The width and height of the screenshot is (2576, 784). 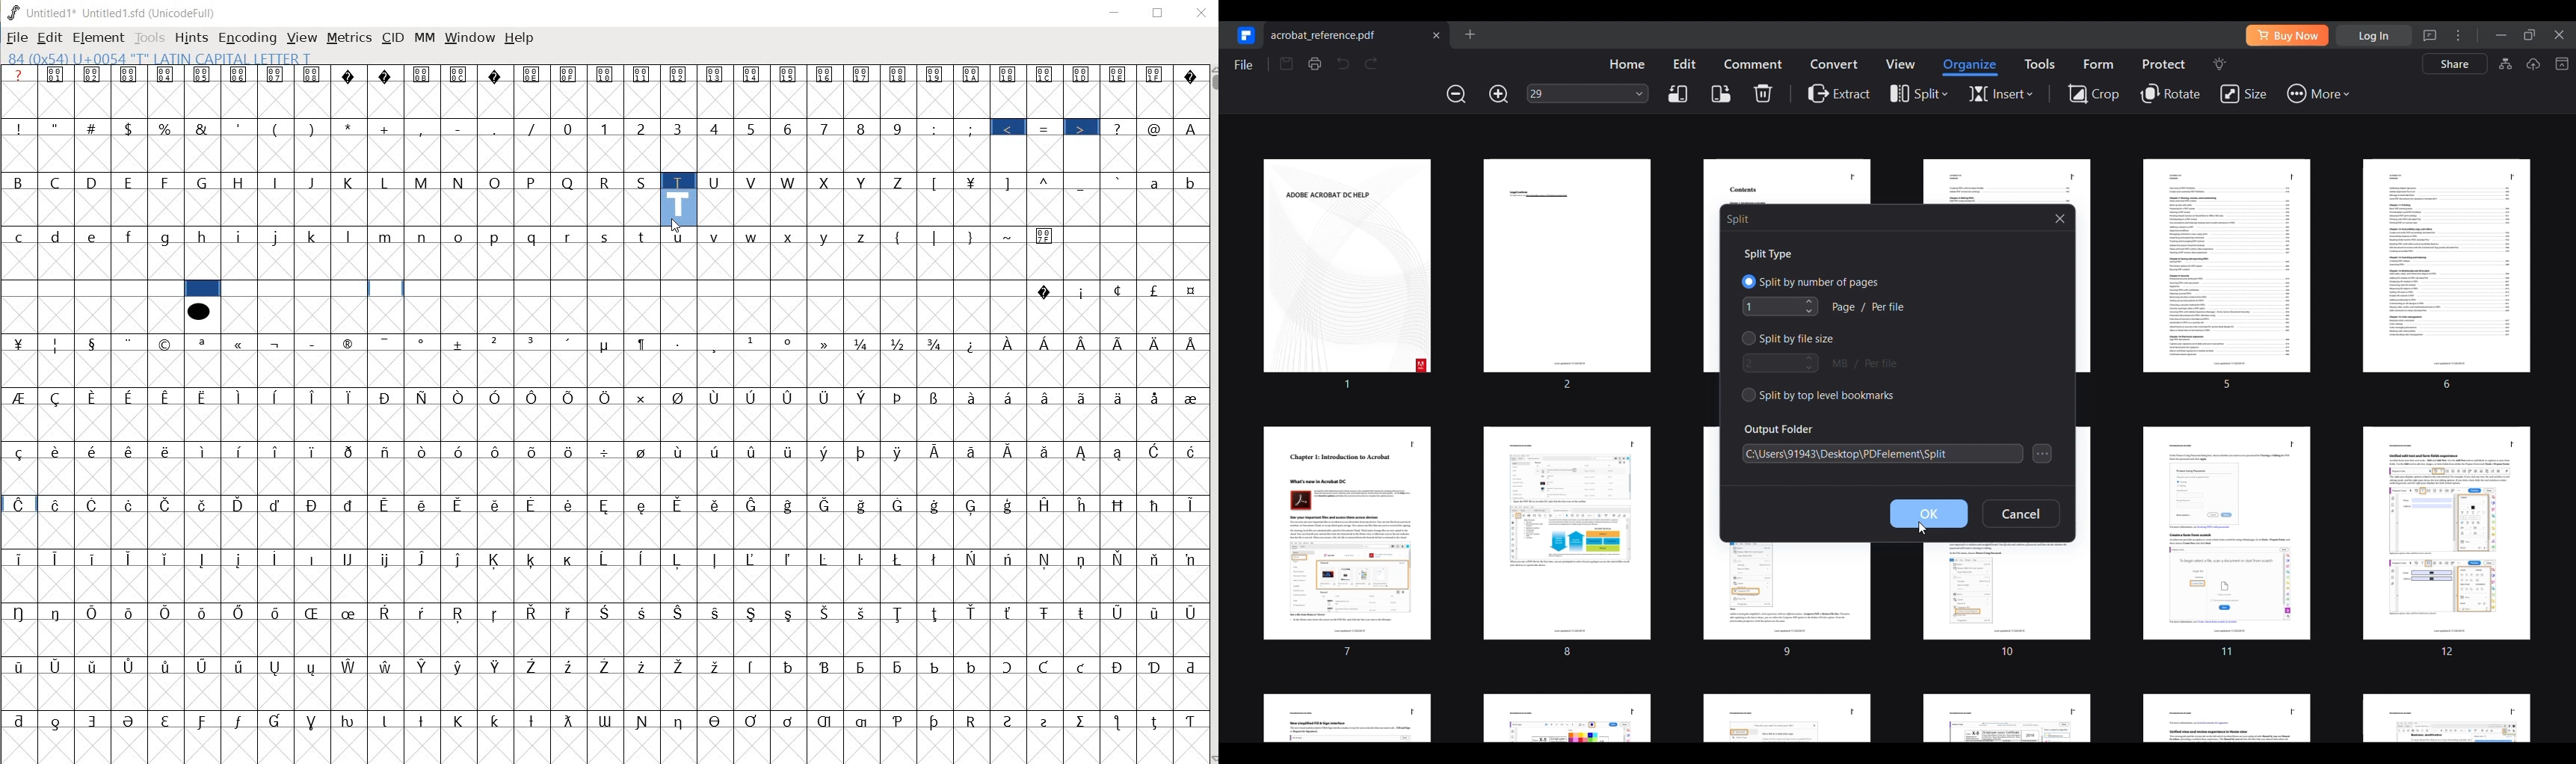 What do you see at coordinates (1119, 722) in the screenshot?
I see `Symbol` at bounding box center [1119, 722].